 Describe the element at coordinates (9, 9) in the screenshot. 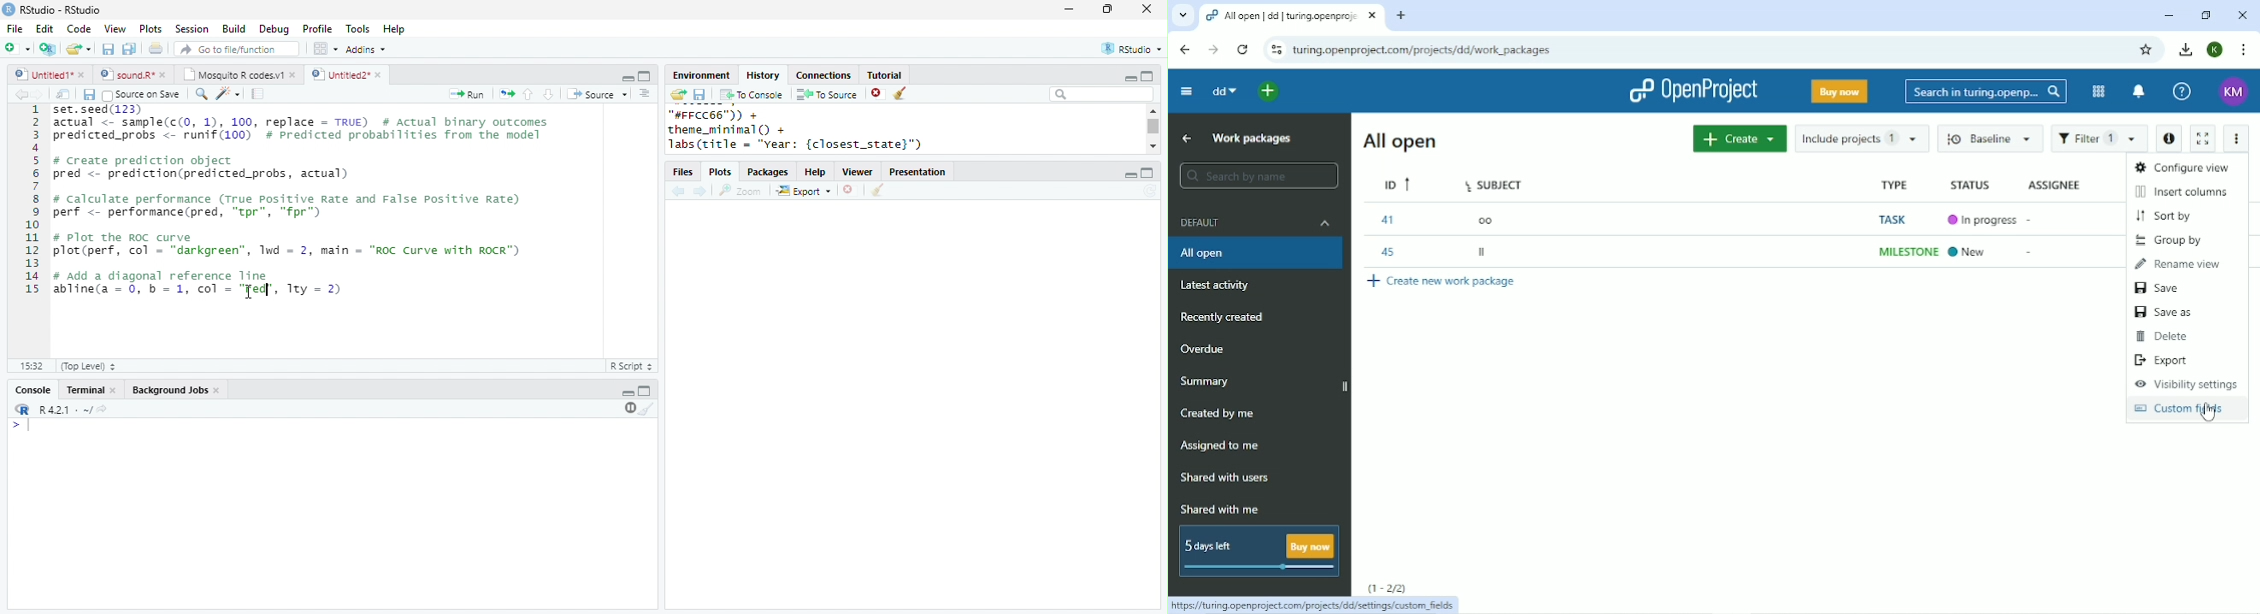

I see `logo` at that location.